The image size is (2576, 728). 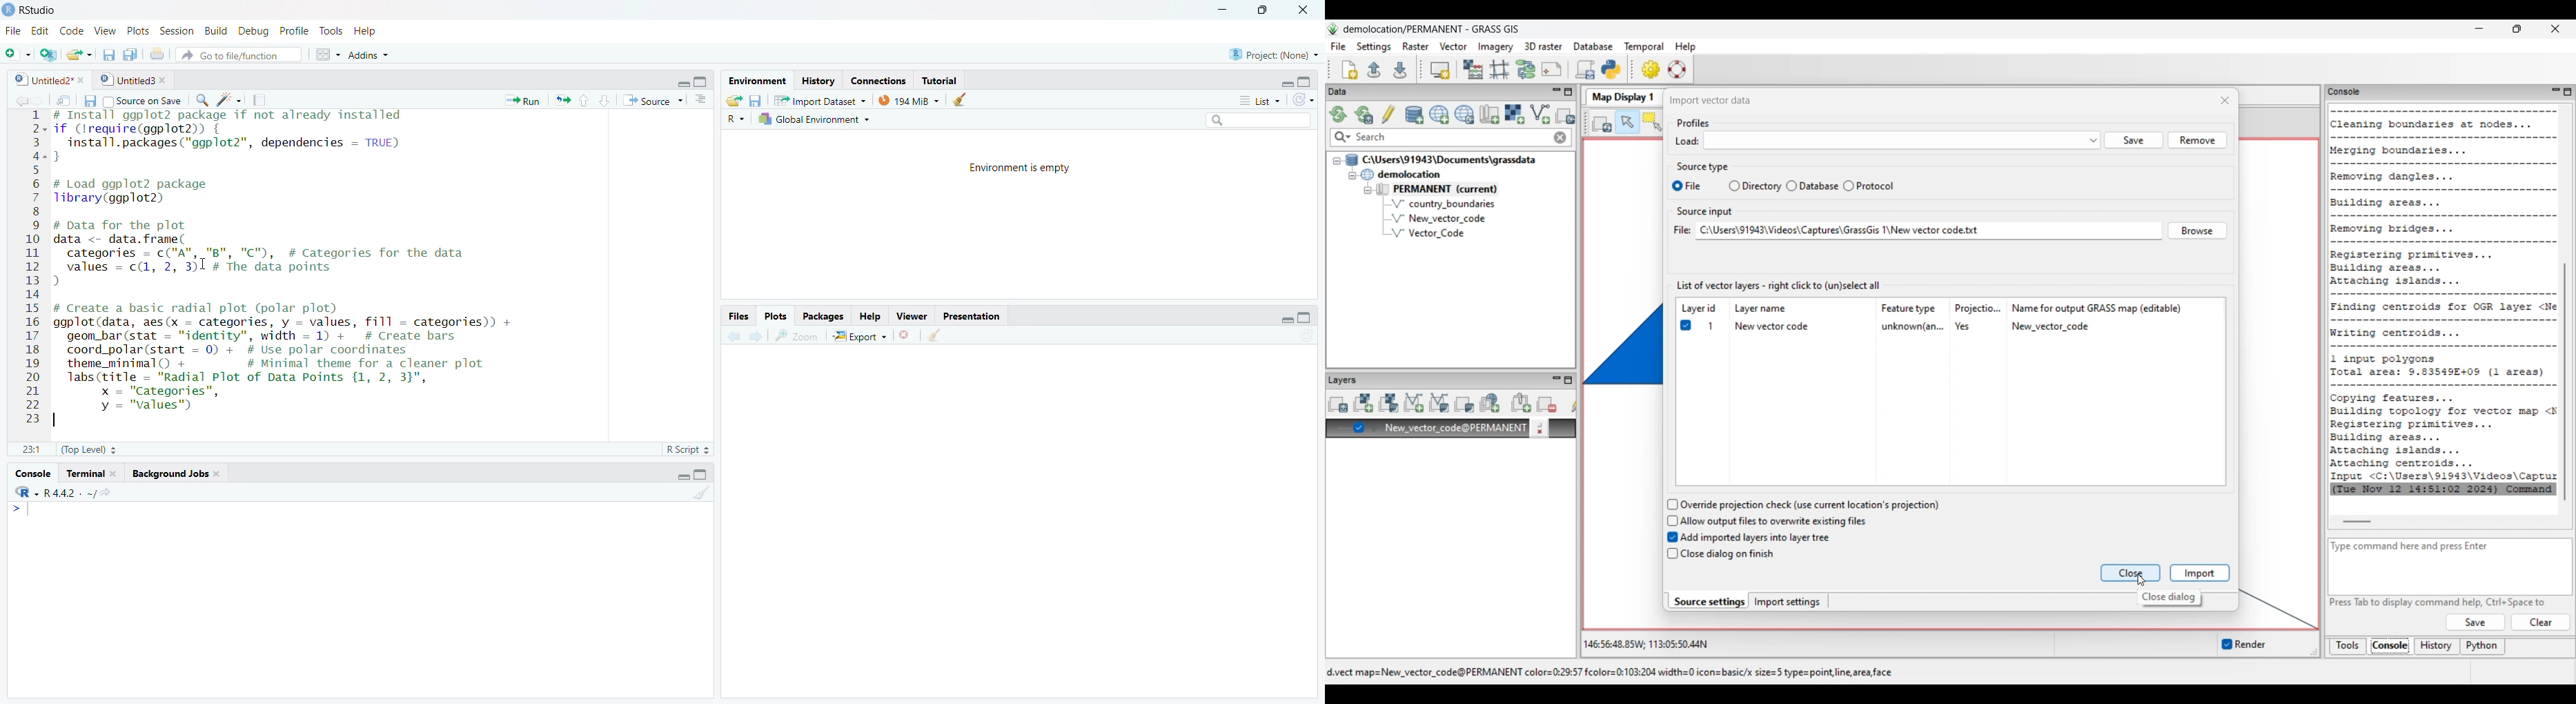 I want to click on Environment, so click(x=756, y=80).